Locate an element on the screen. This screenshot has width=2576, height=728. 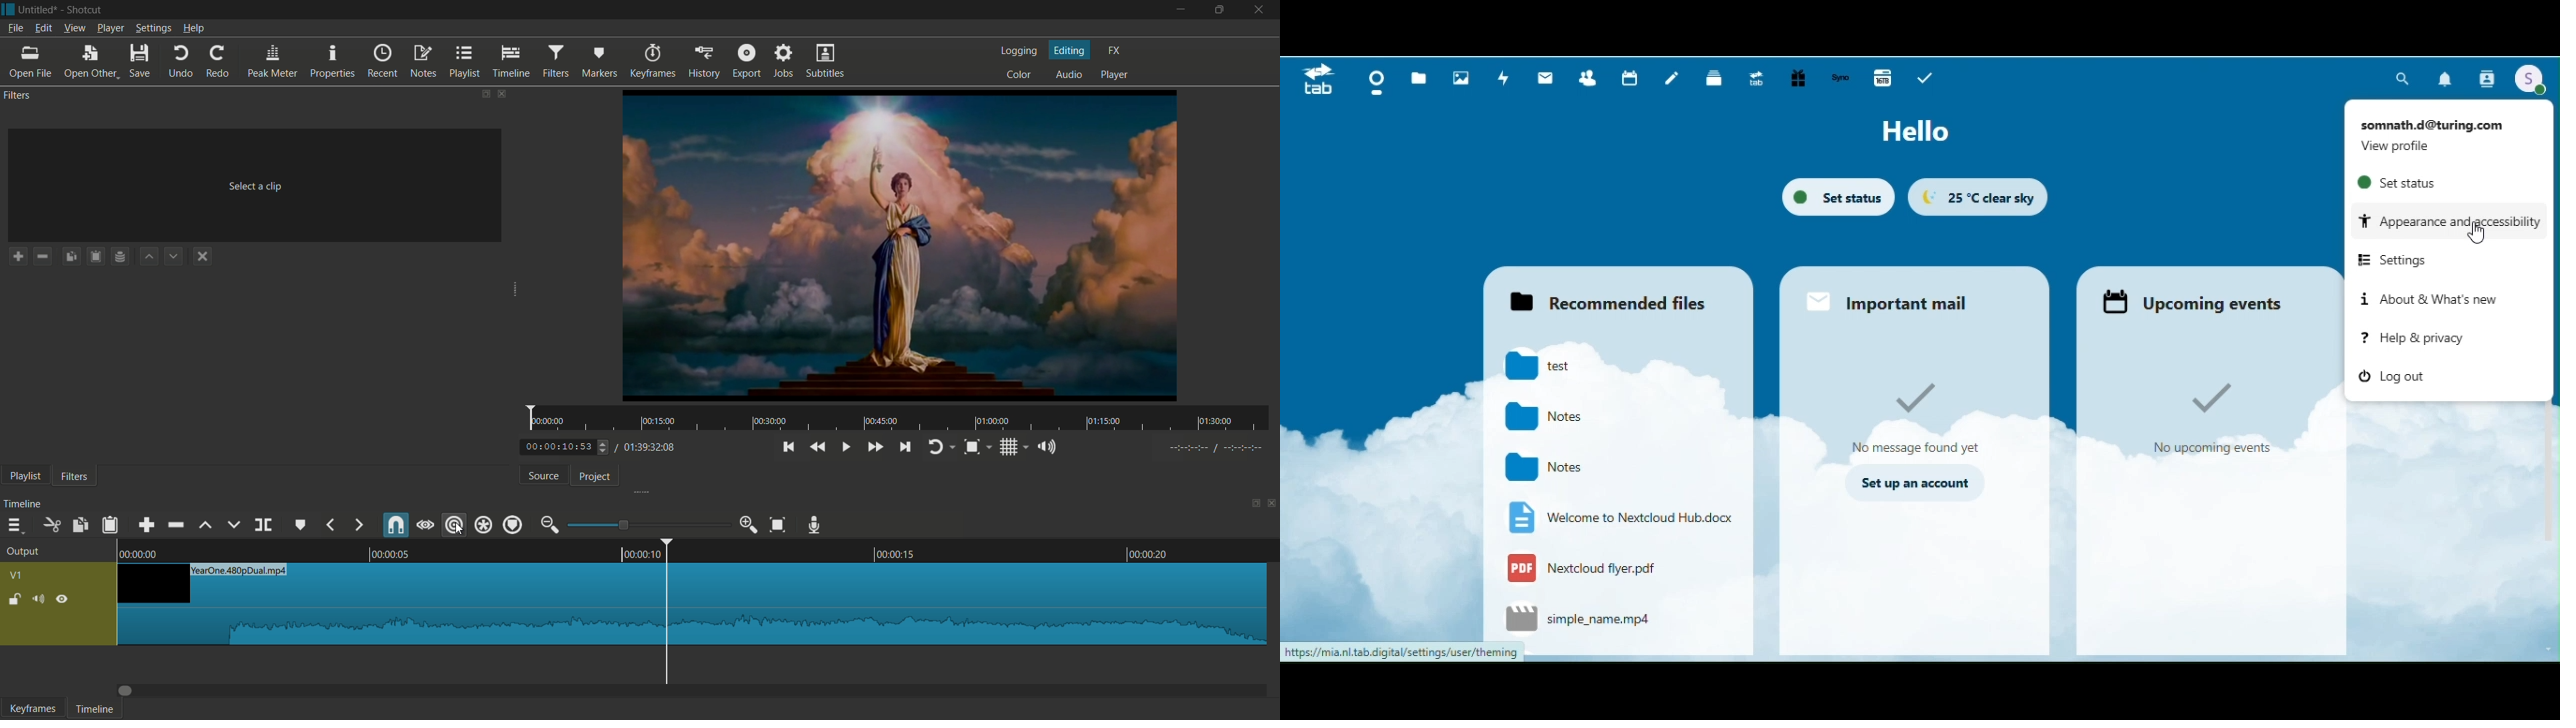
Important mail is located at coordinates (1914, 295).